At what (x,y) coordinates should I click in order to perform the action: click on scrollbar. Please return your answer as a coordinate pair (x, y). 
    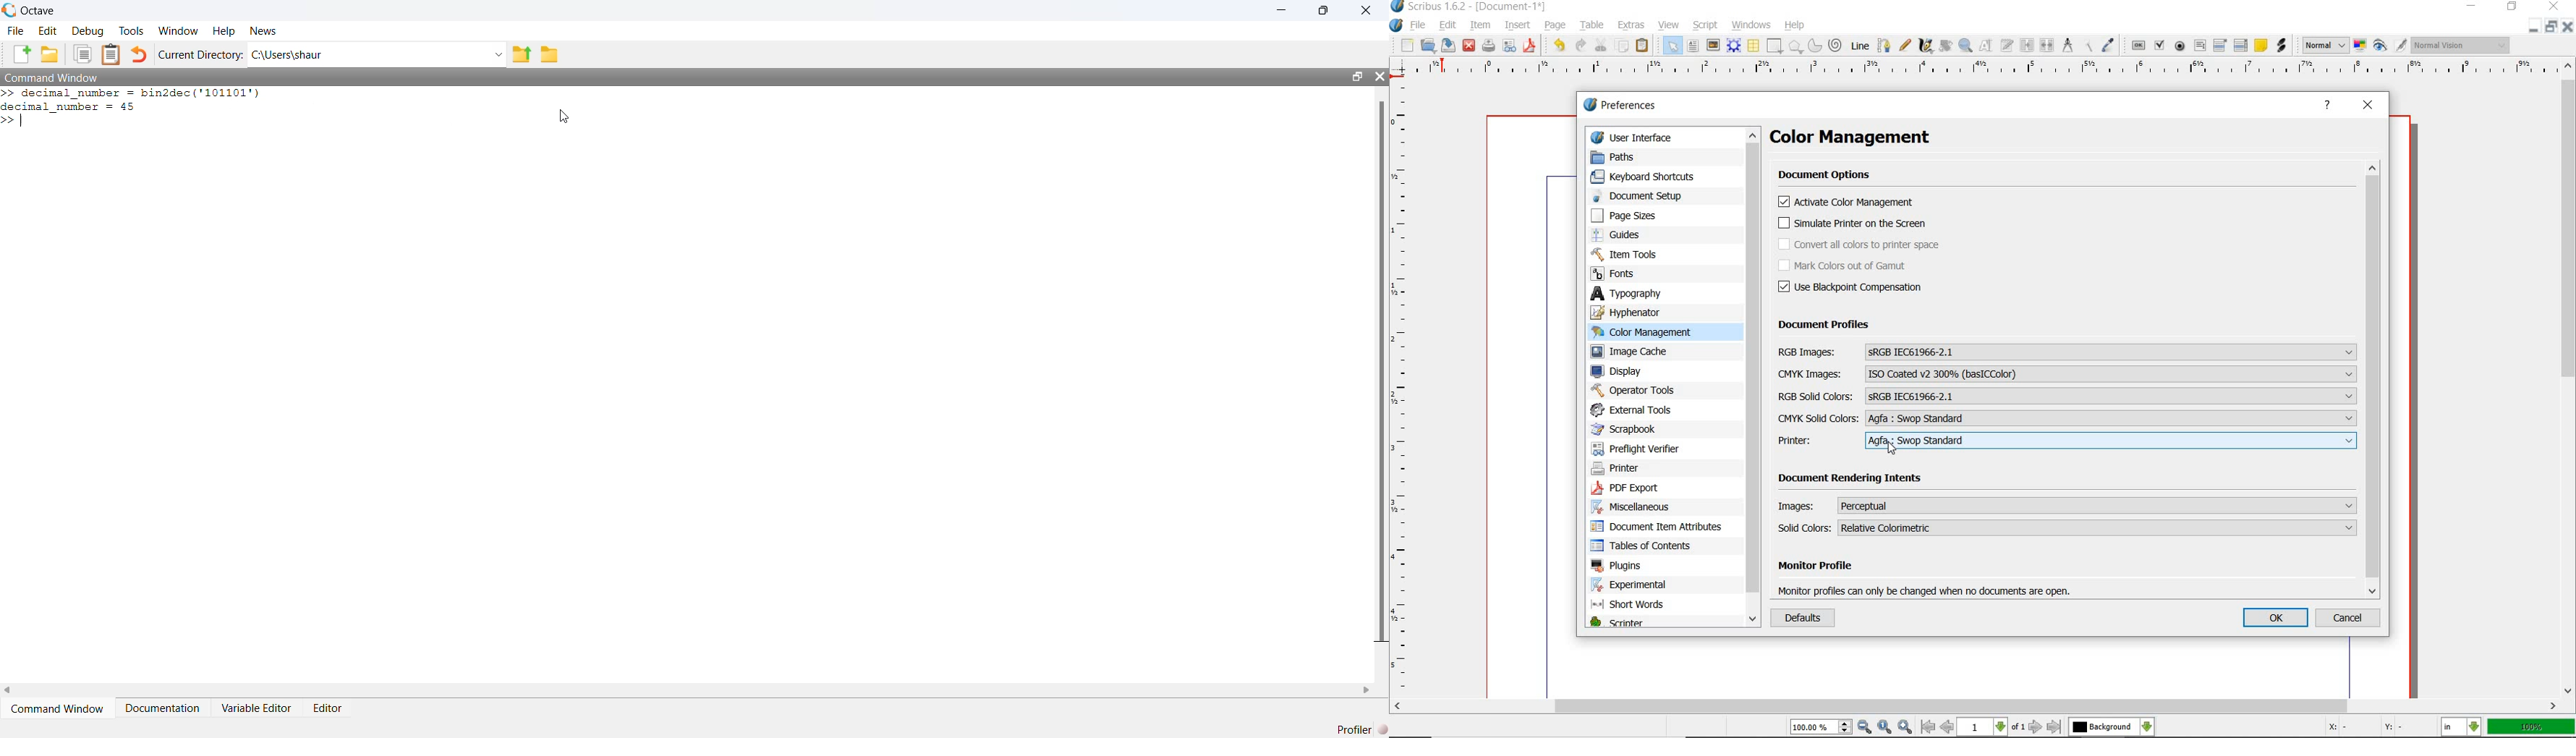
    Looking at the image, I should click on (2568, 378).